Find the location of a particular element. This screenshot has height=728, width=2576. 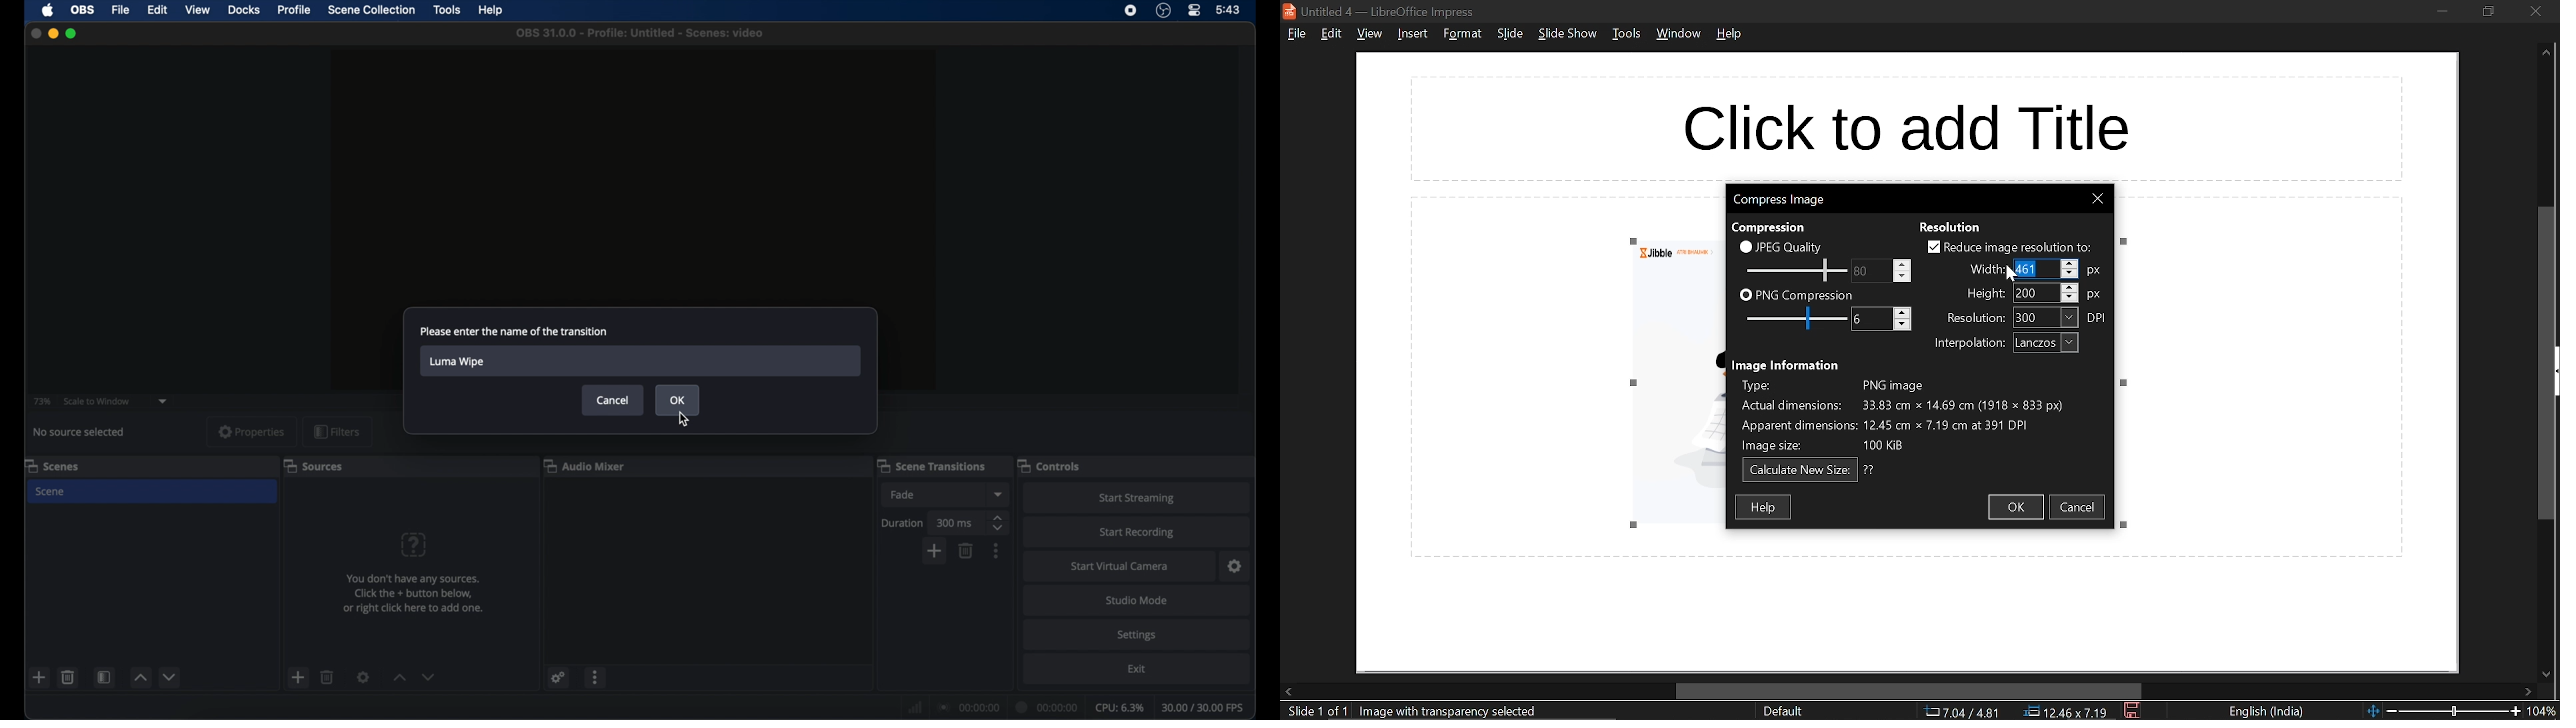

add is located at coordinates (39, 677).